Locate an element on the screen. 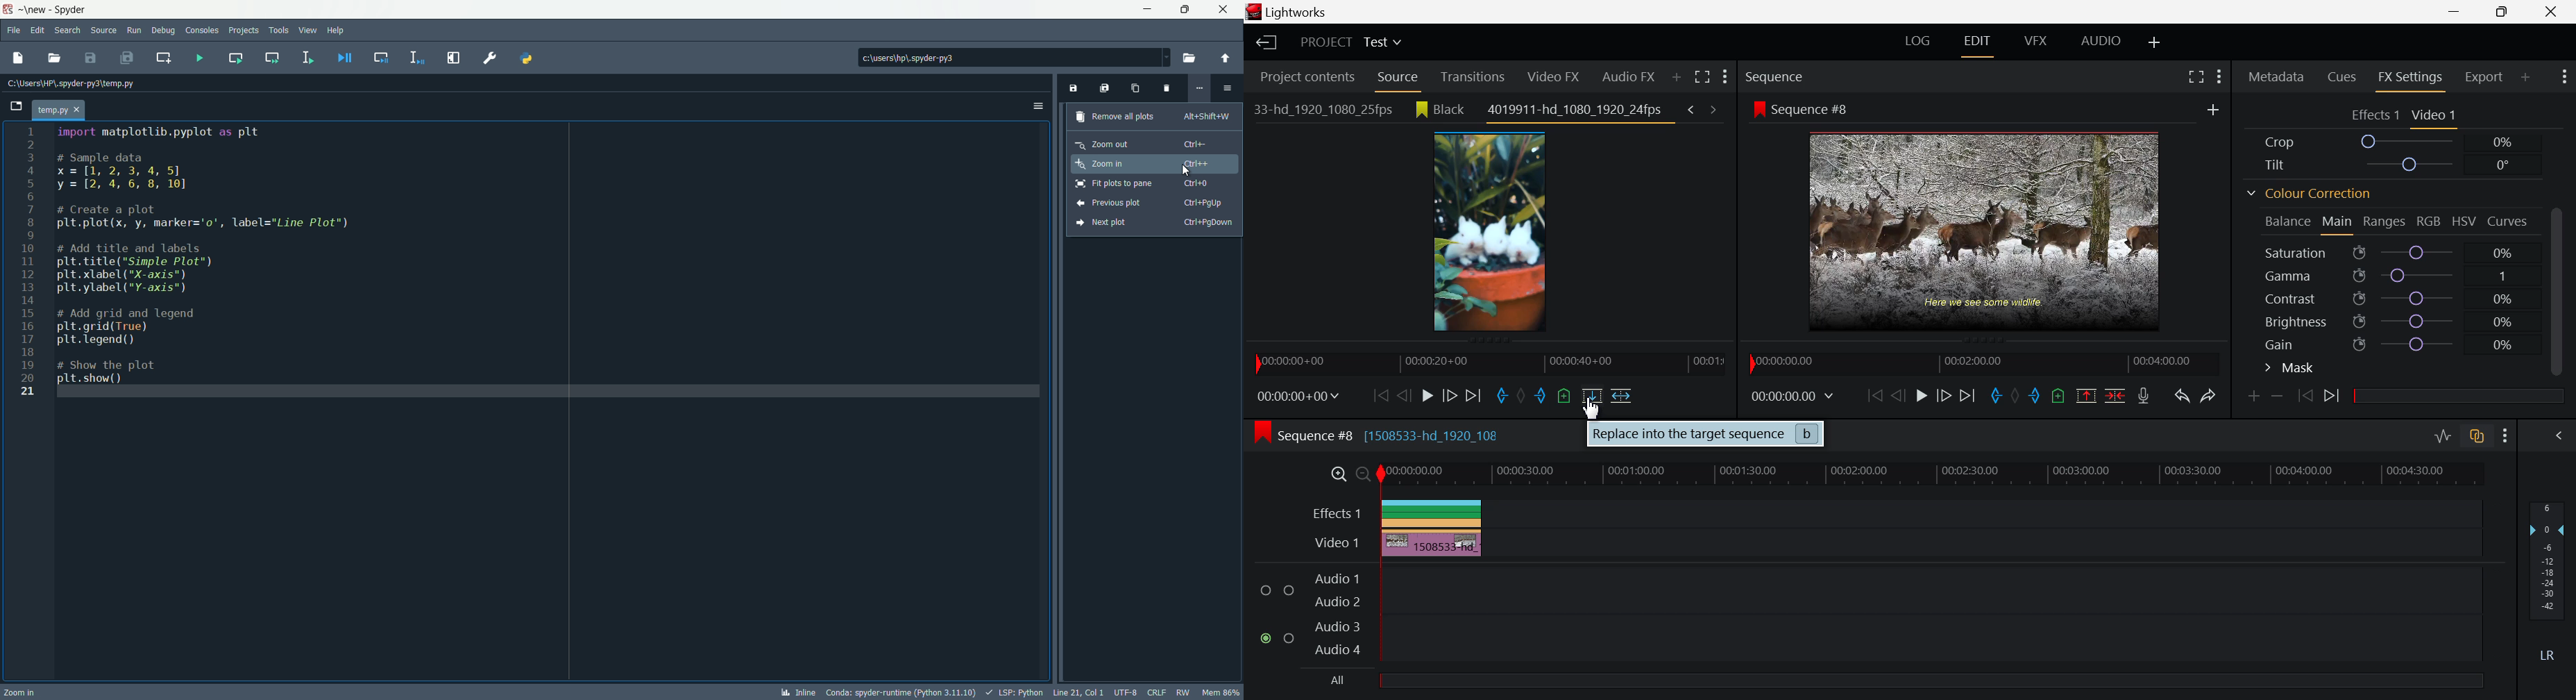  debug cell is located at coordinates (380, 57).